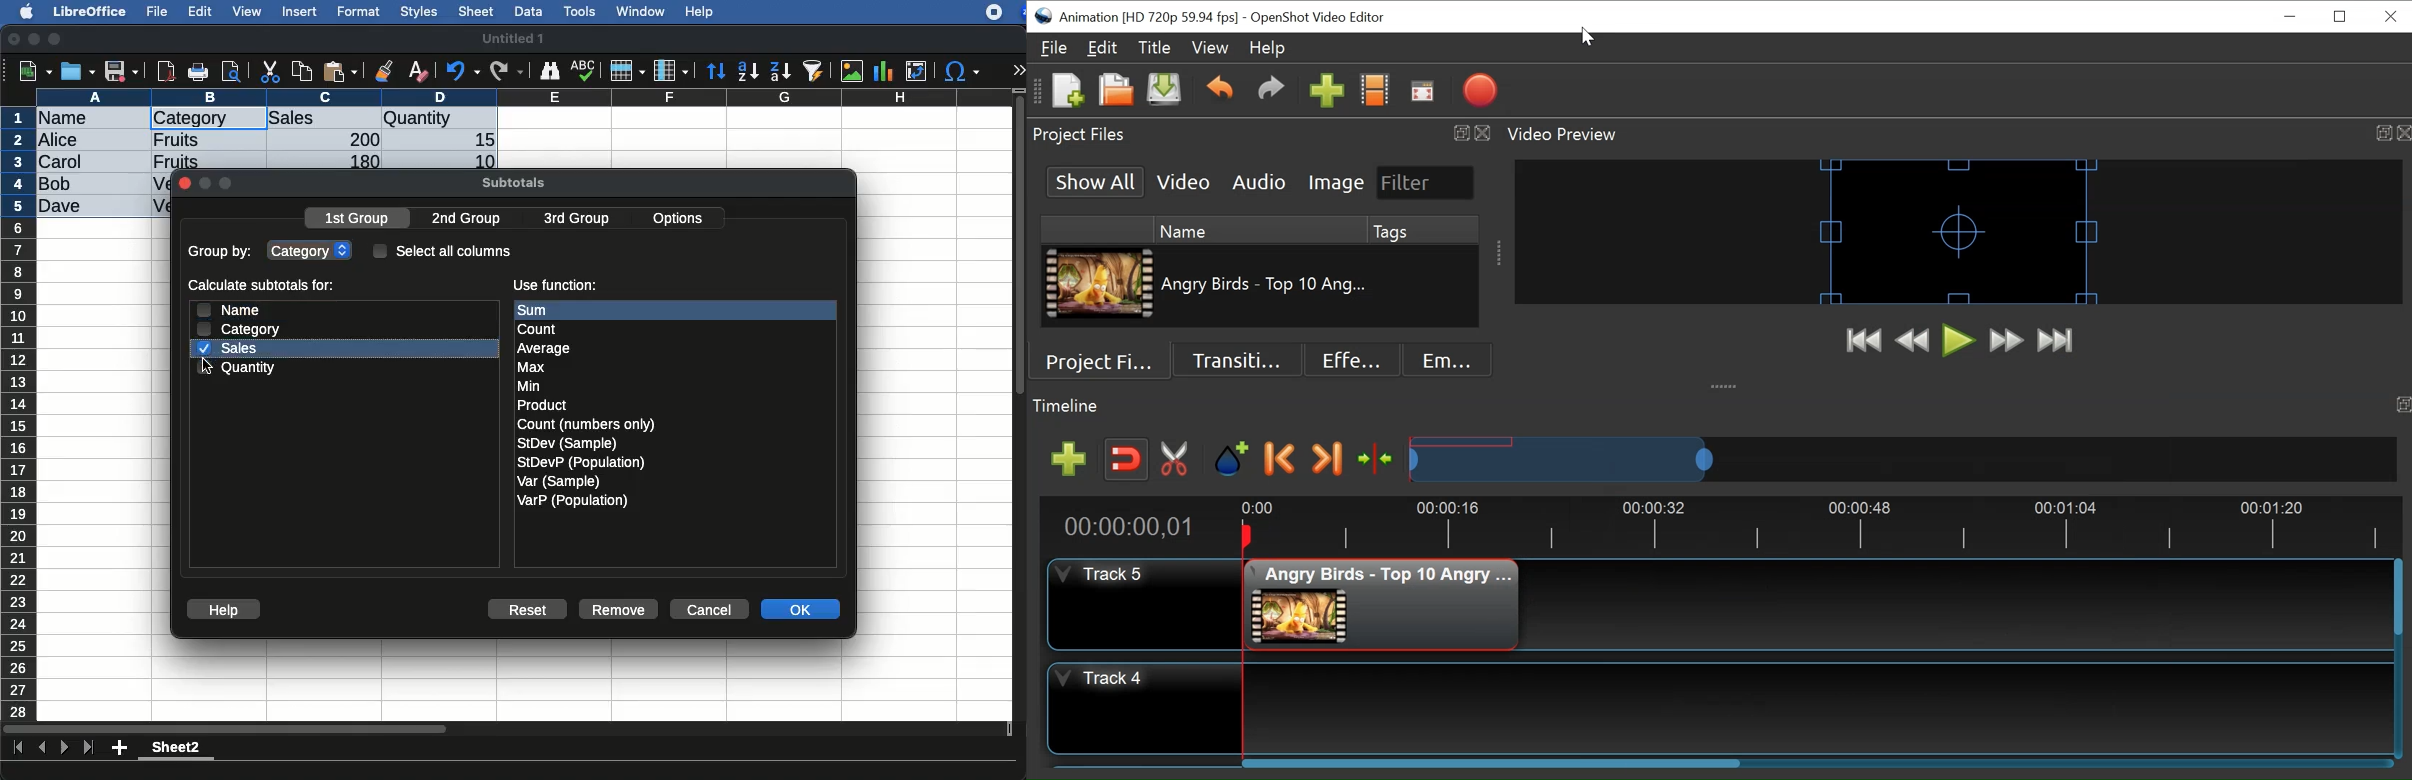 Image resolution: width=2436 pixels, height=784 pixels. Describe the element at coordinates (224, 610) in the screenshot. I see `help` at that location.